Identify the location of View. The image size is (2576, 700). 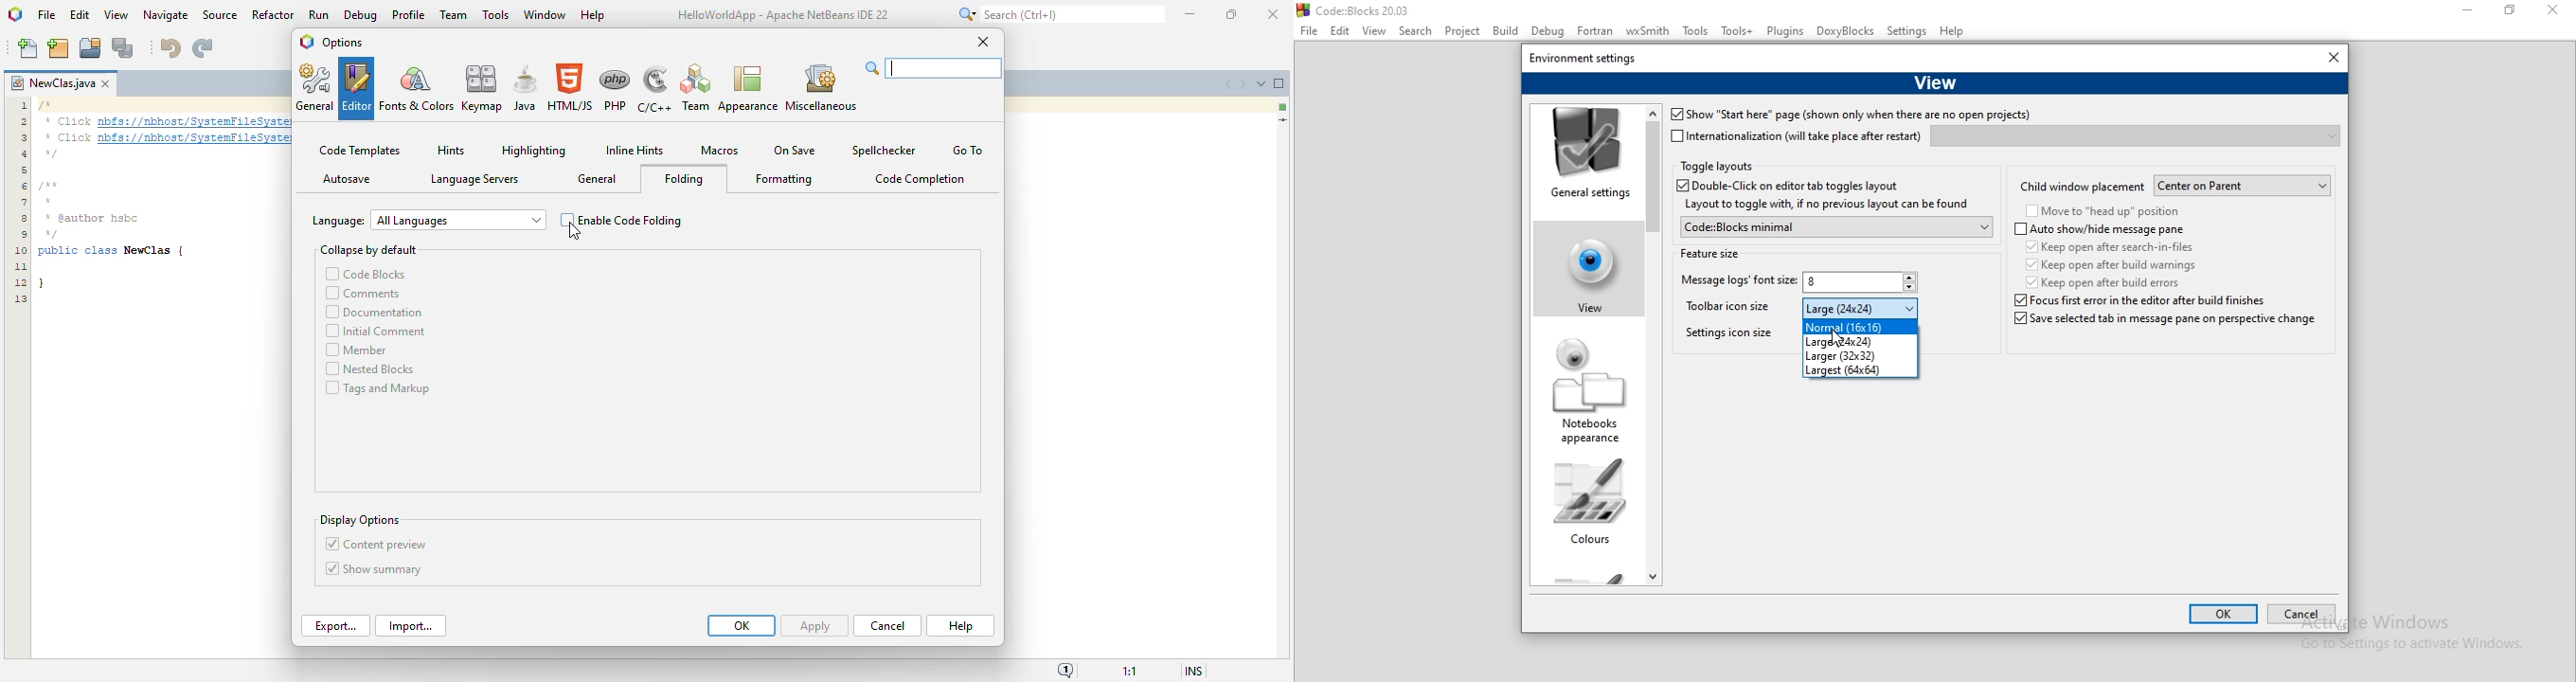
(1374, 32).